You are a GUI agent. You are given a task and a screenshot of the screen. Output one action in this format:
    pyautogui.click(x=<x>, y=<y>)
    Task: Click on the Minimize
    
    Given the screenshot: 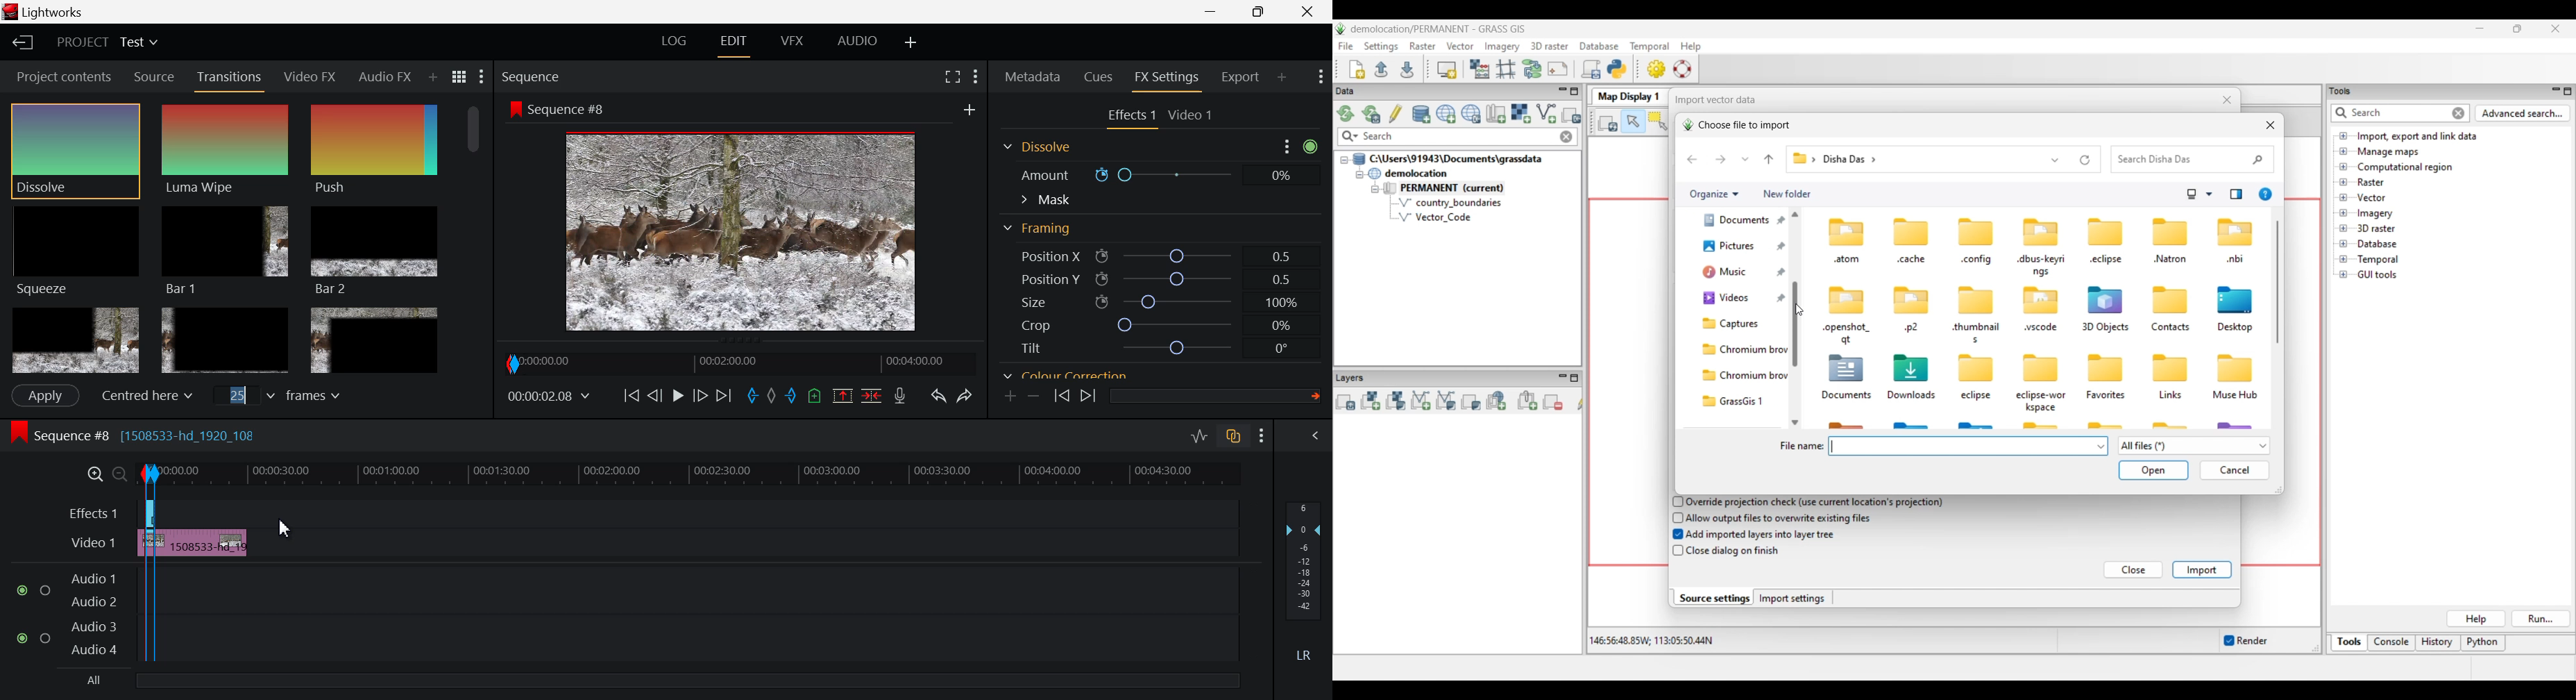 What is the action you would take?
    pyautogui.click(x=1264, y=12)
    